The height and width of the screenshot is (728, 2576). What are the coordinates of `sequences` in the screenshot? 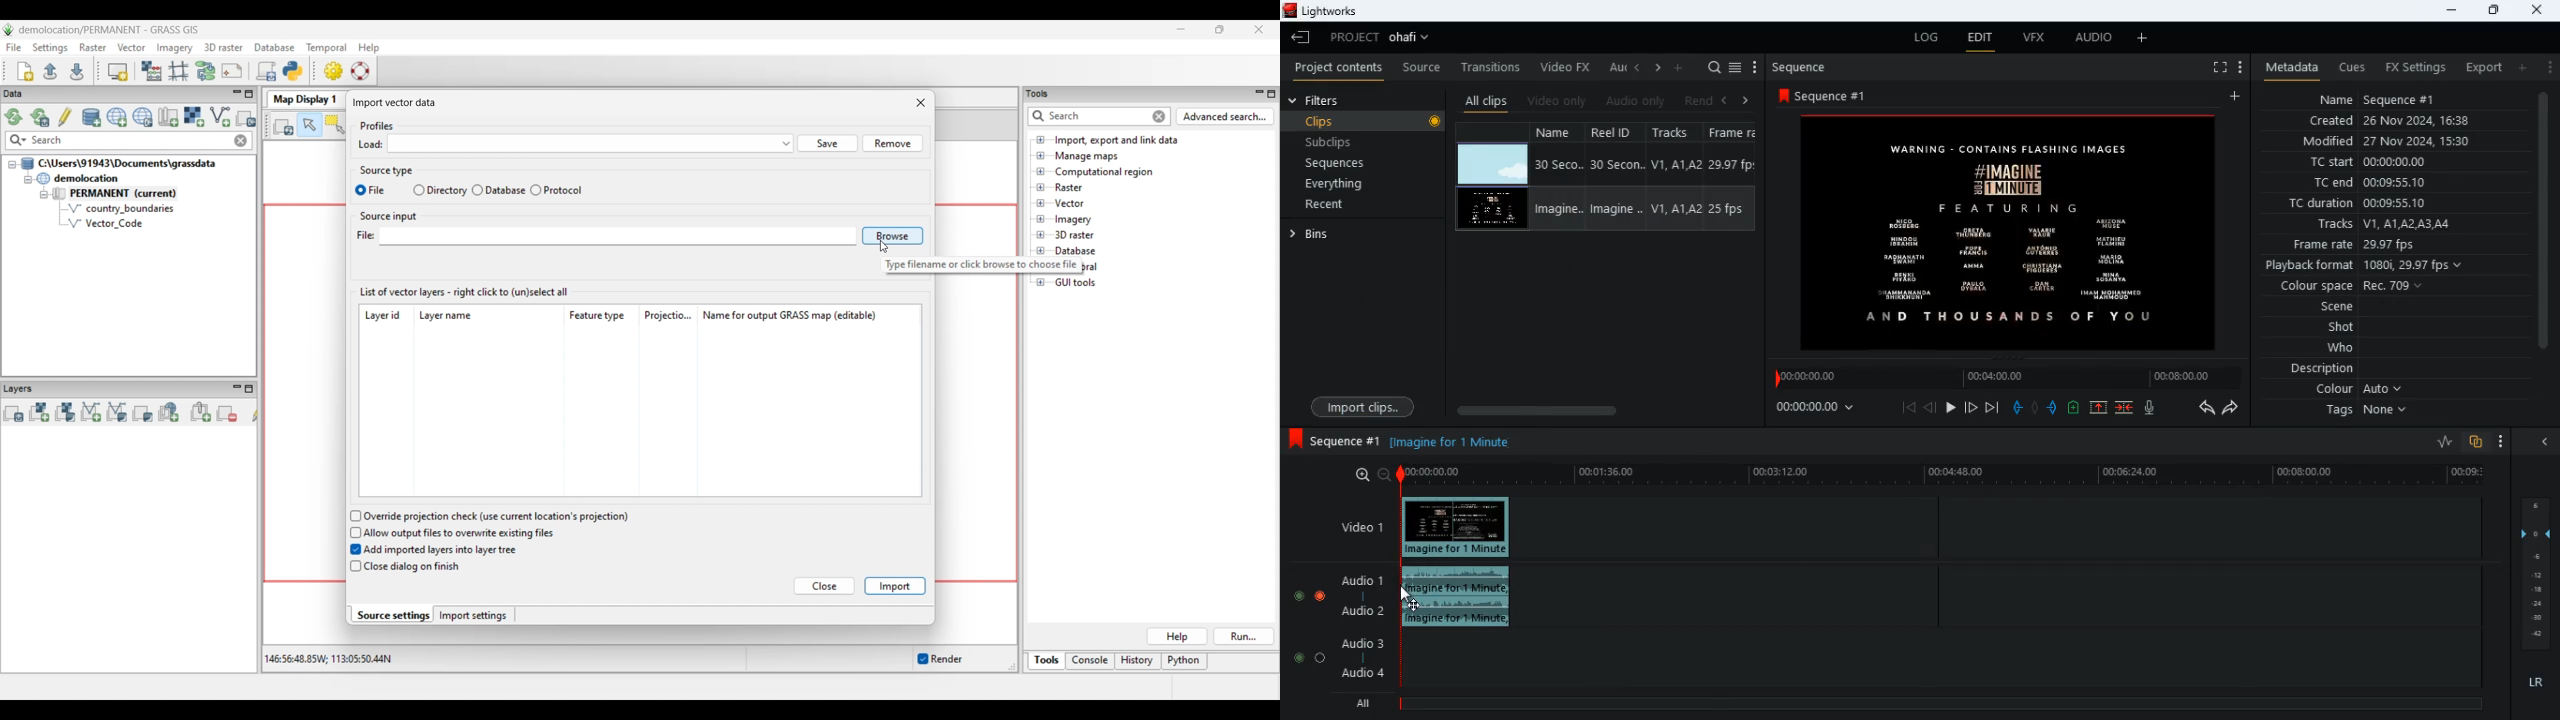 It's located at (1337, 163).